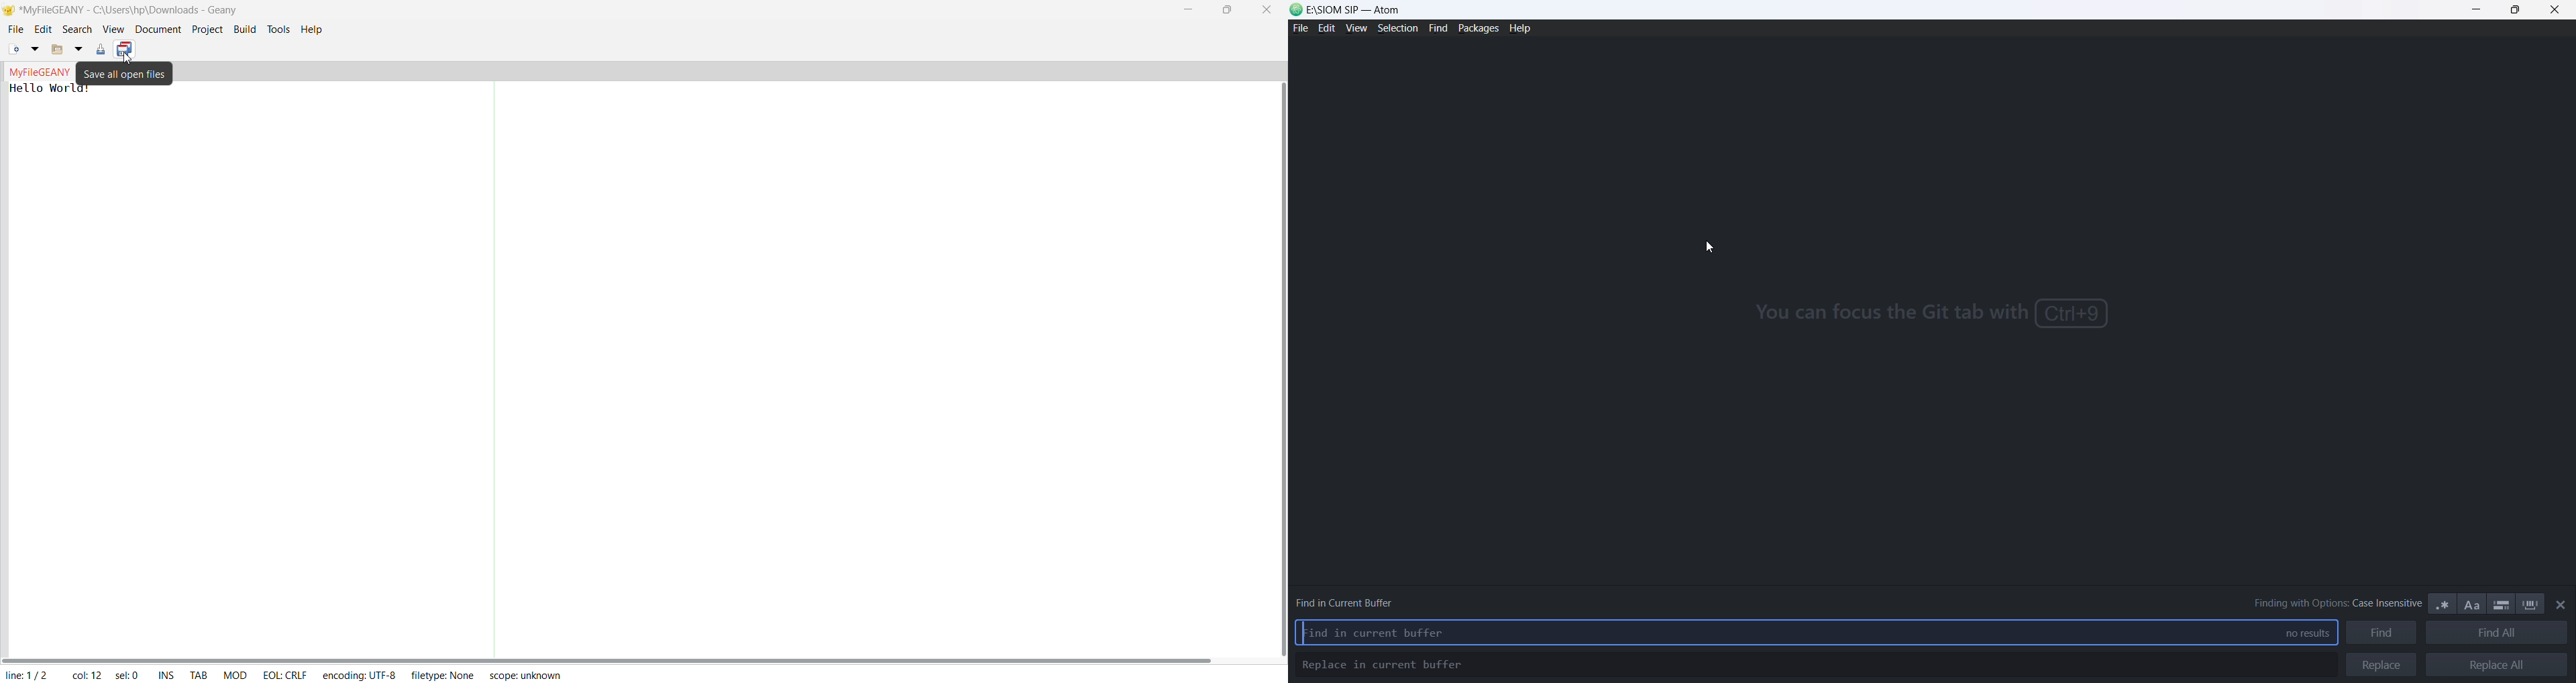 The width and height of the screenshot is (2576, 700). Describe the element at coordinates (57, 49) in the screenshot. I see `Open File` at that location.